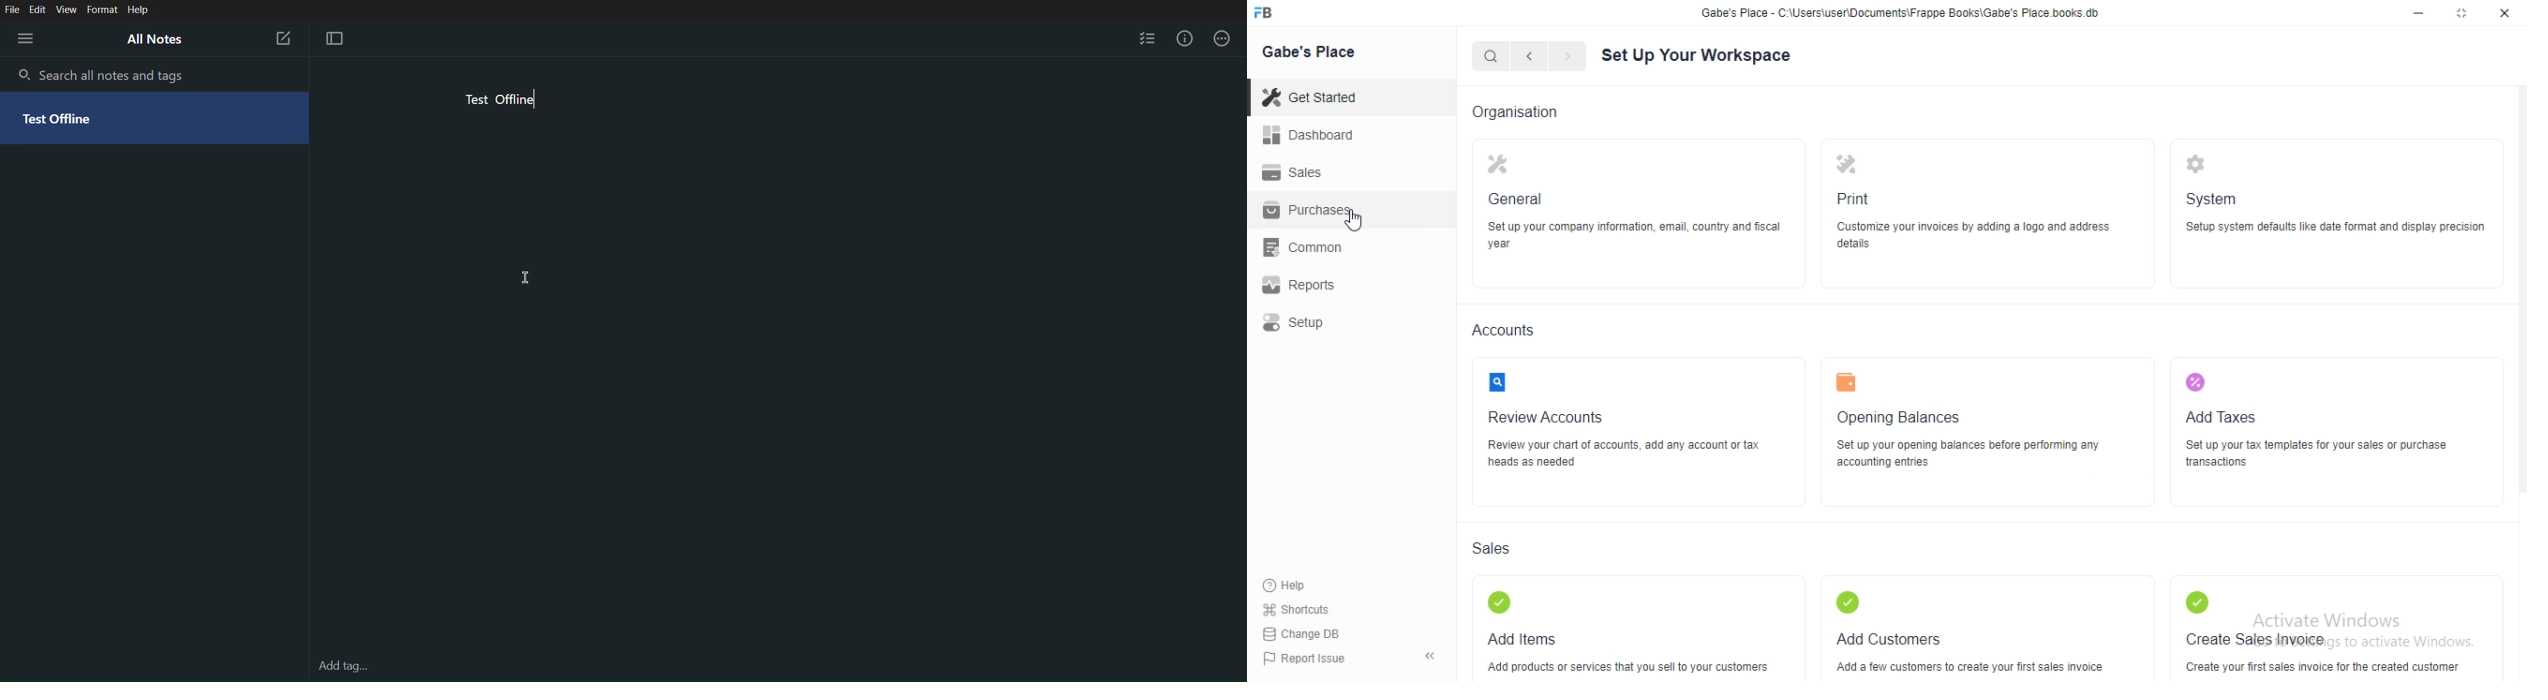 The width and height of the screenshot is (2548, 700). Describe the element at coordinates (1308, 51) in the screenshot. I see `Gabe's Place` at that location.